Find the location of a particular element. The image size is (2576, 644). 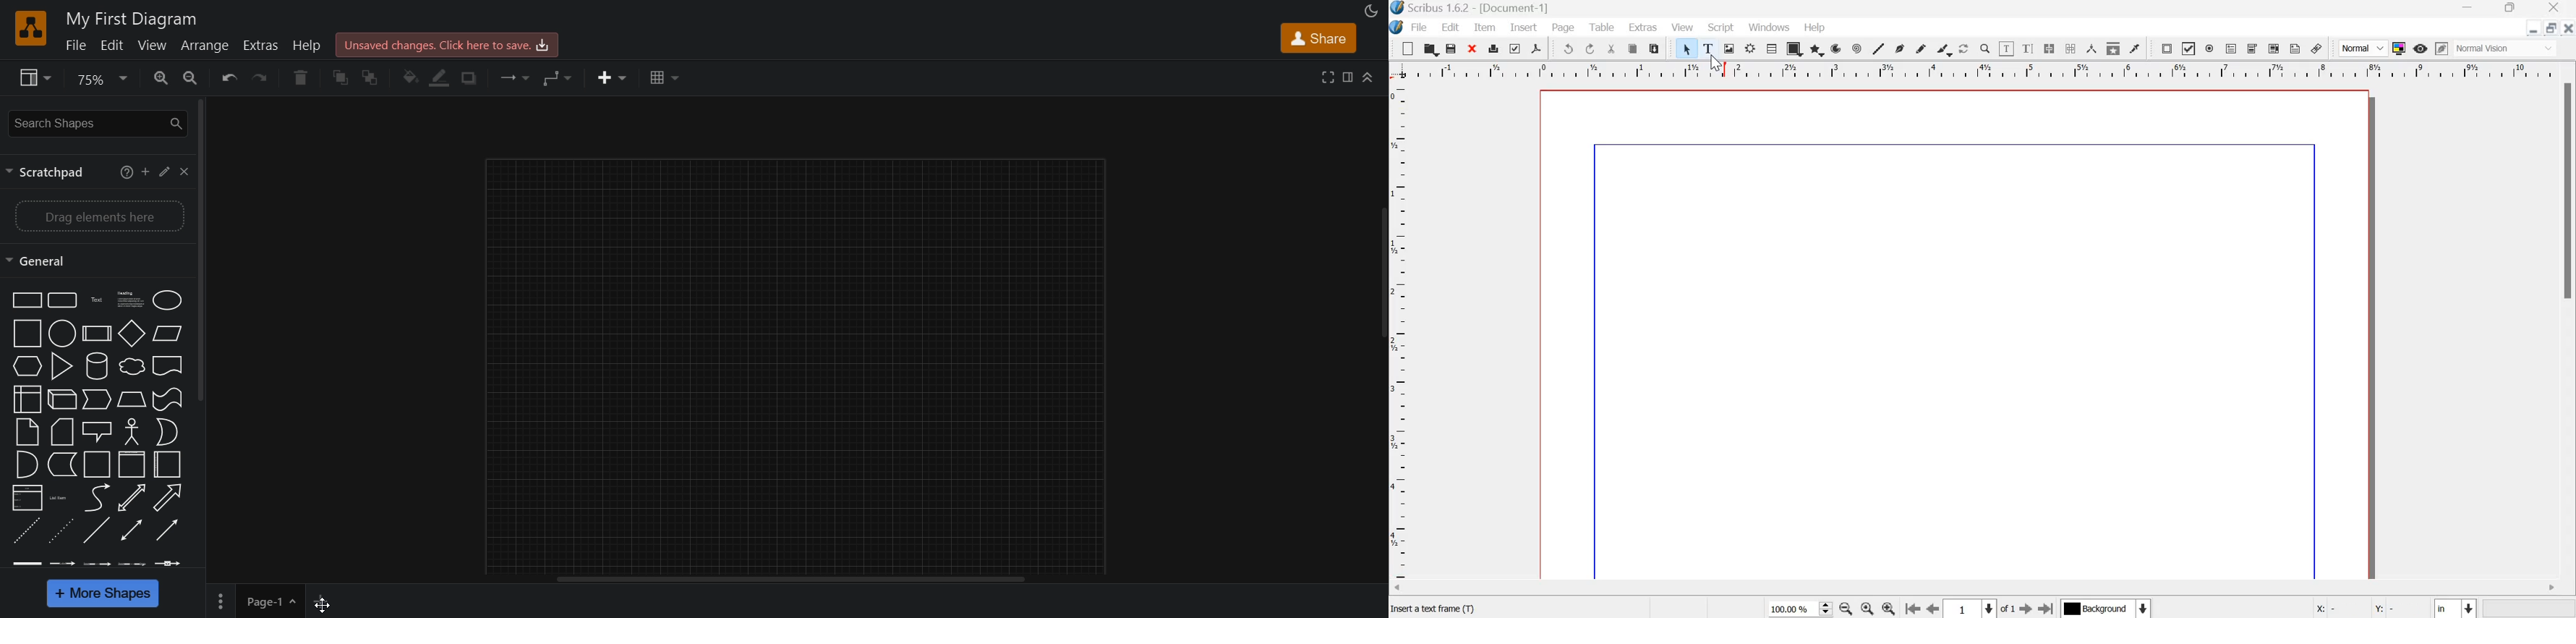

view is located at coordinates (157, 47).